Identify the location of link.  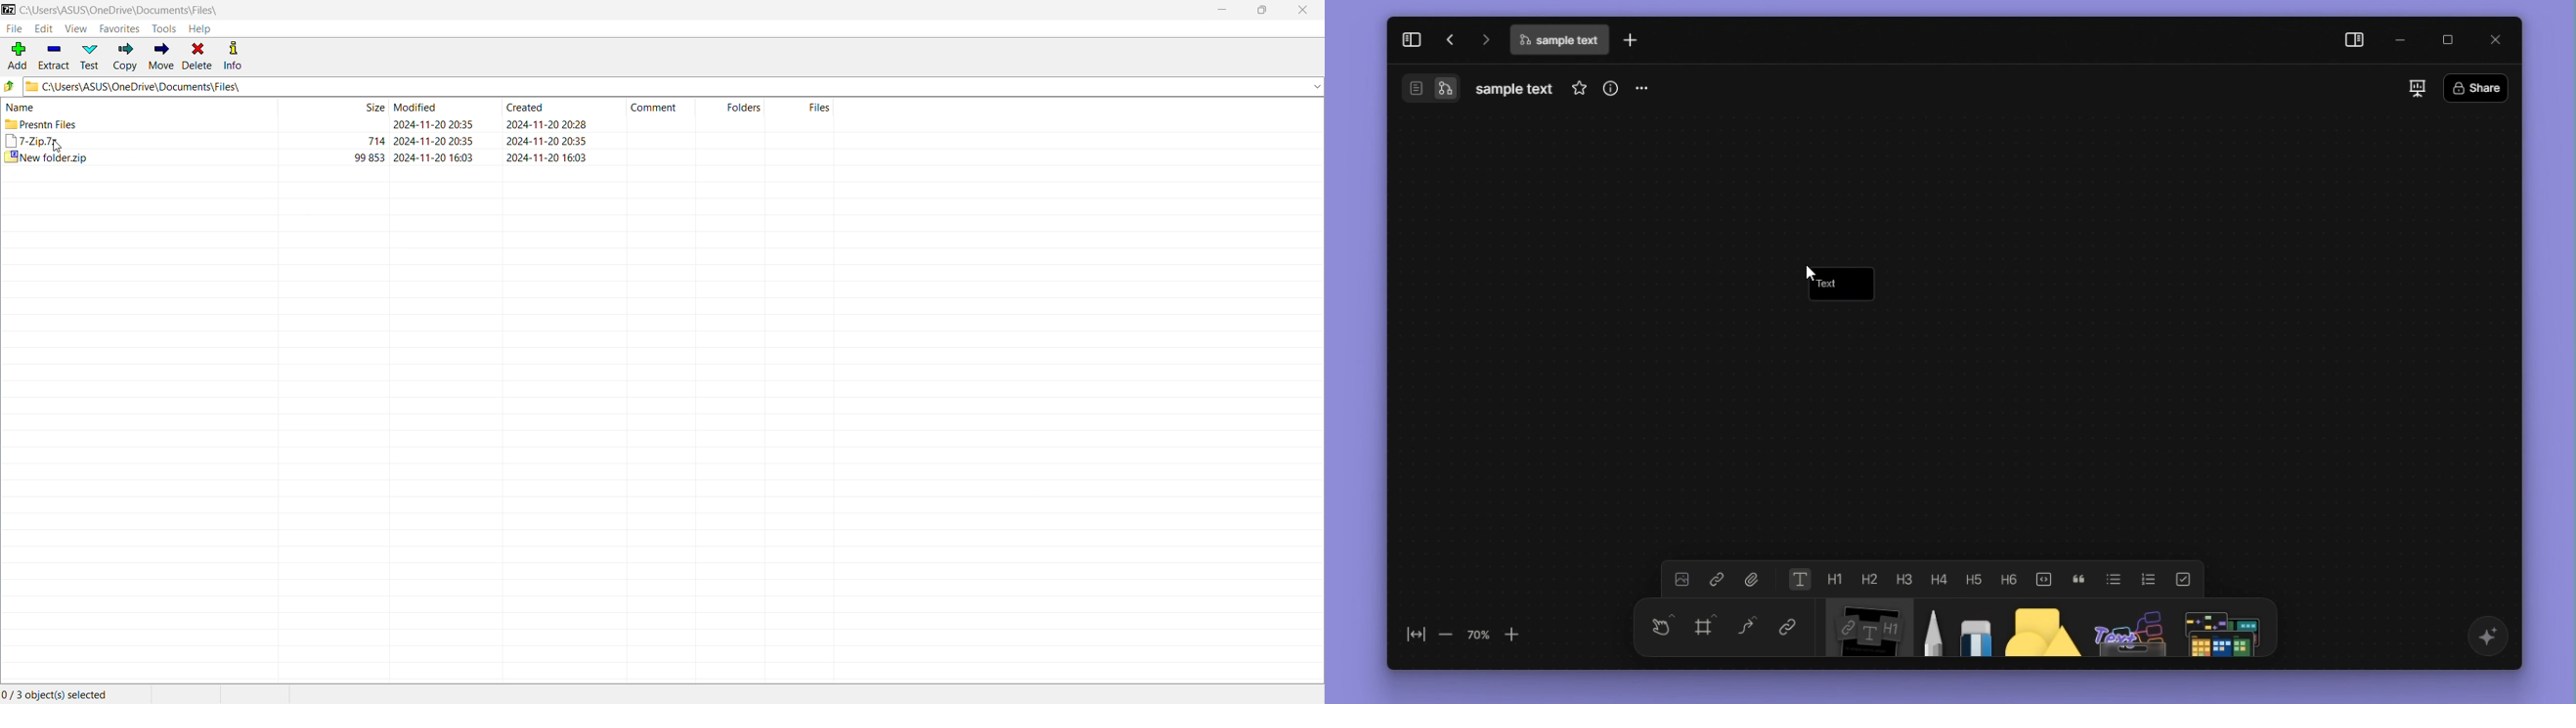
(1784, 629).